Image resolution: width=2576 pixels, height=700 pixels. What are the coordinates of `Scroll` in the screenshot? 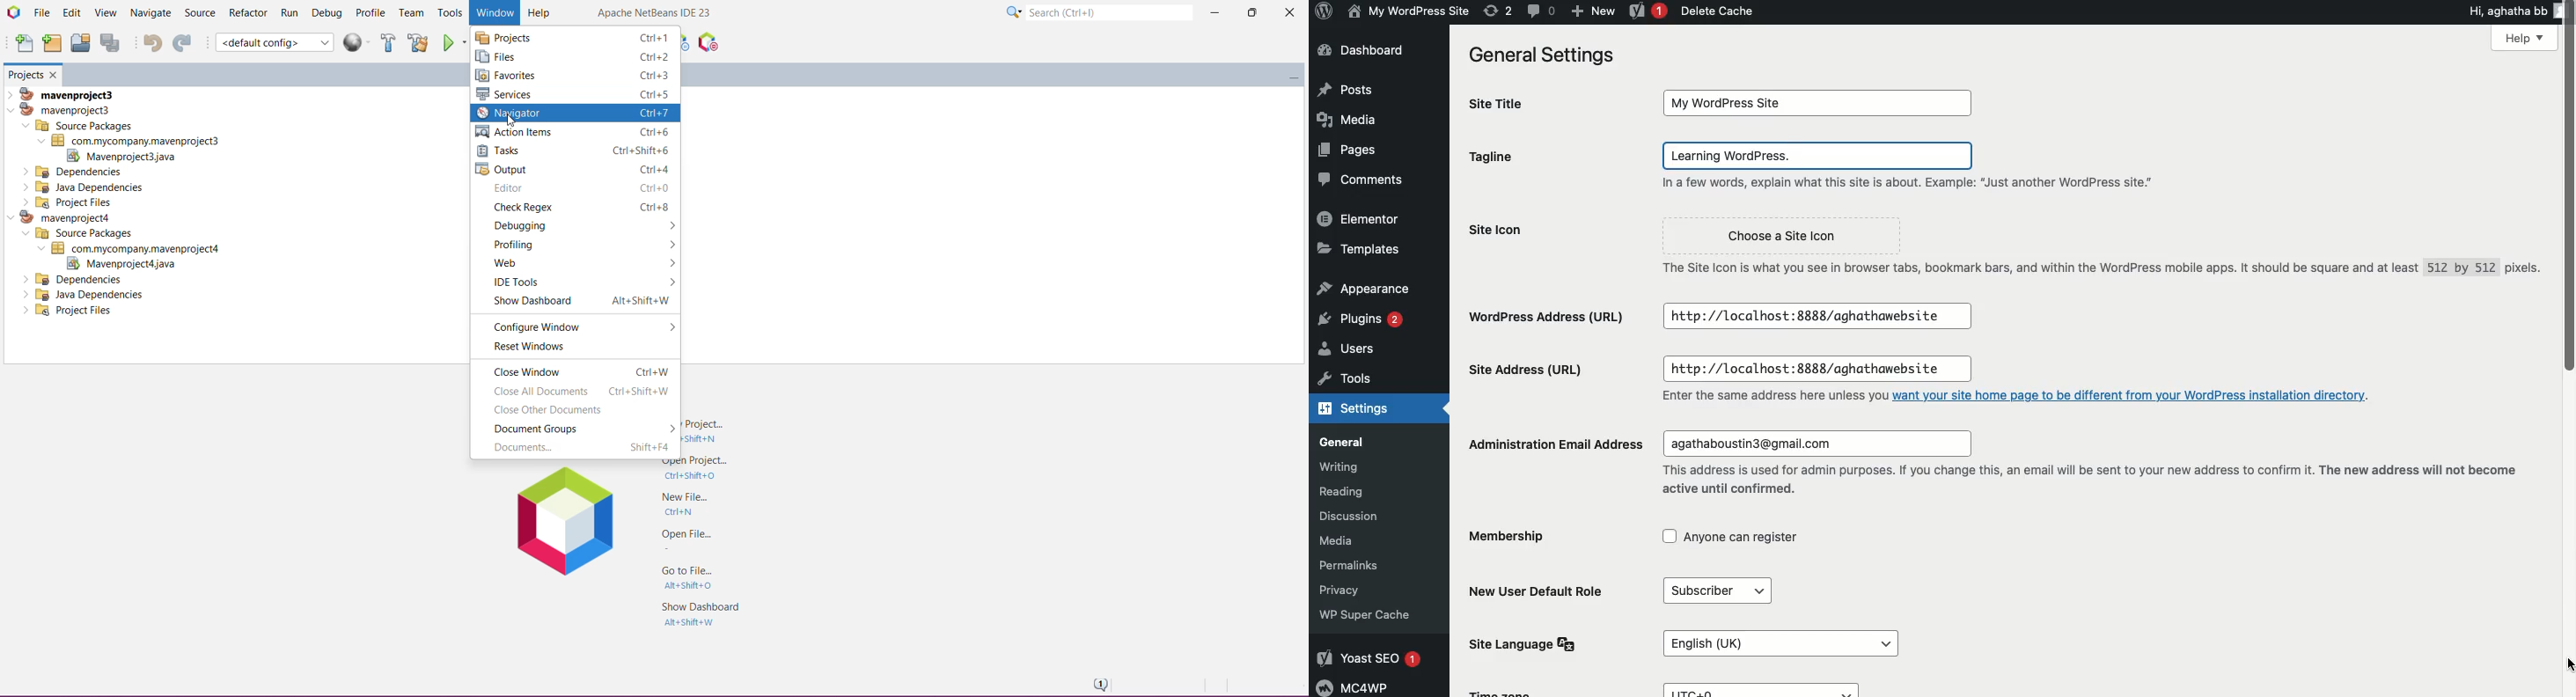 It's located at (2568, 190).